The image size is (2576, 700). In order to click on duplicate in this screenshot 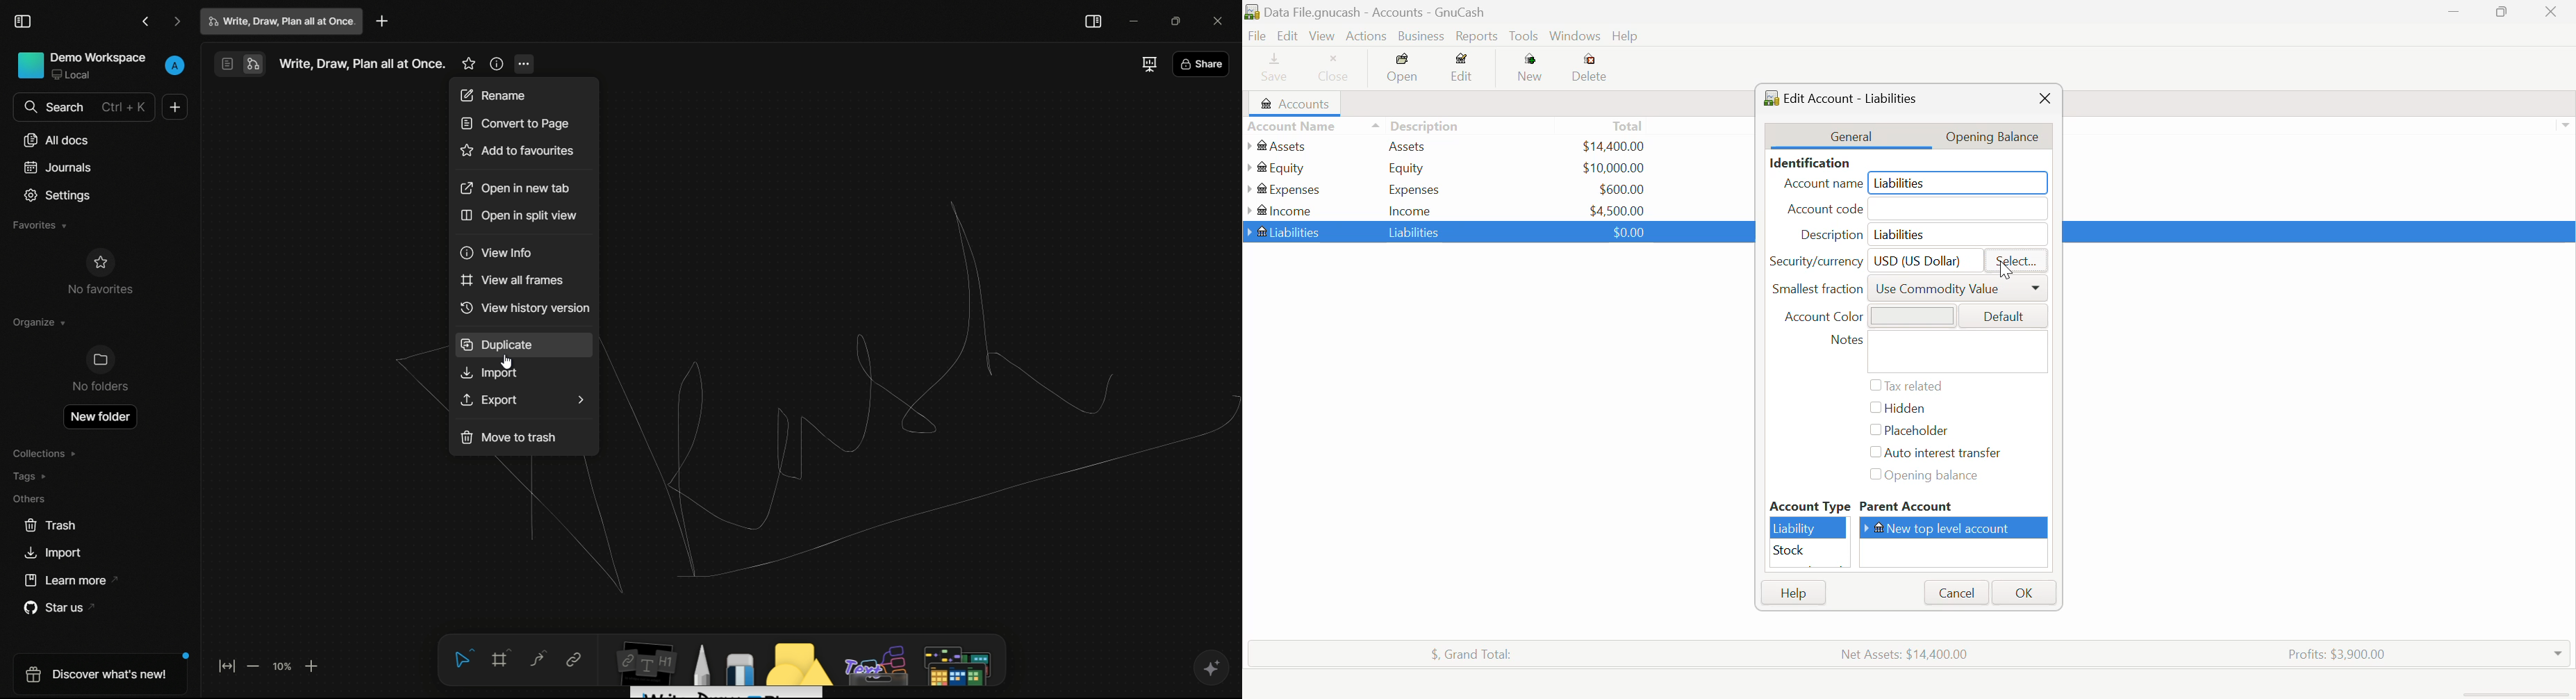, I will do `click(498, 345)`.